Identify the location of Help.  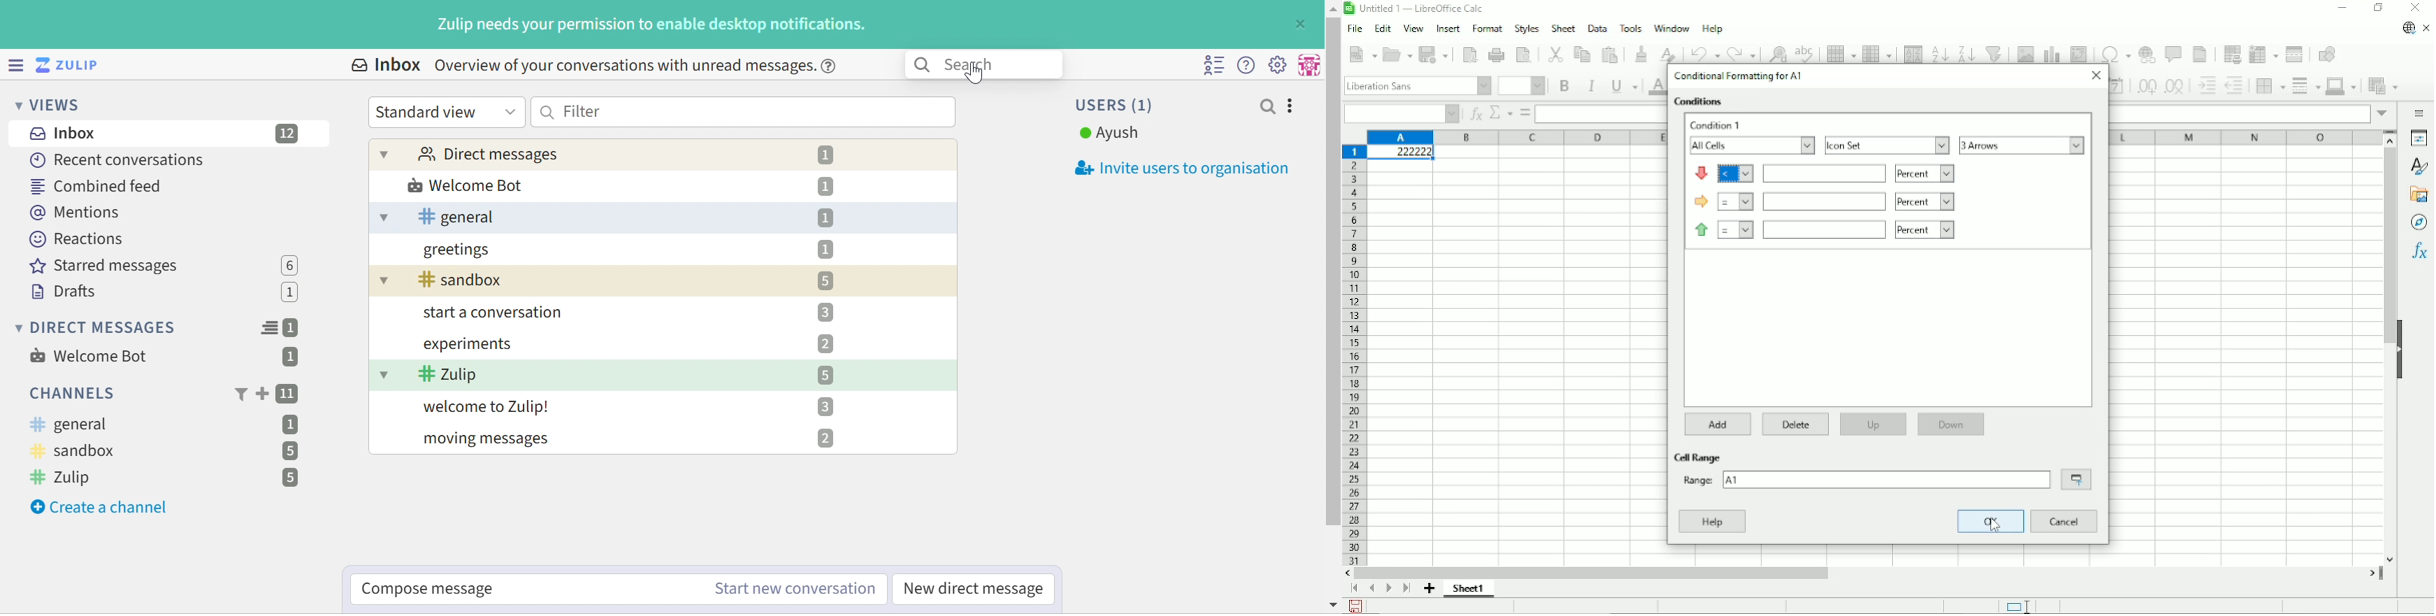
(1712, 521).